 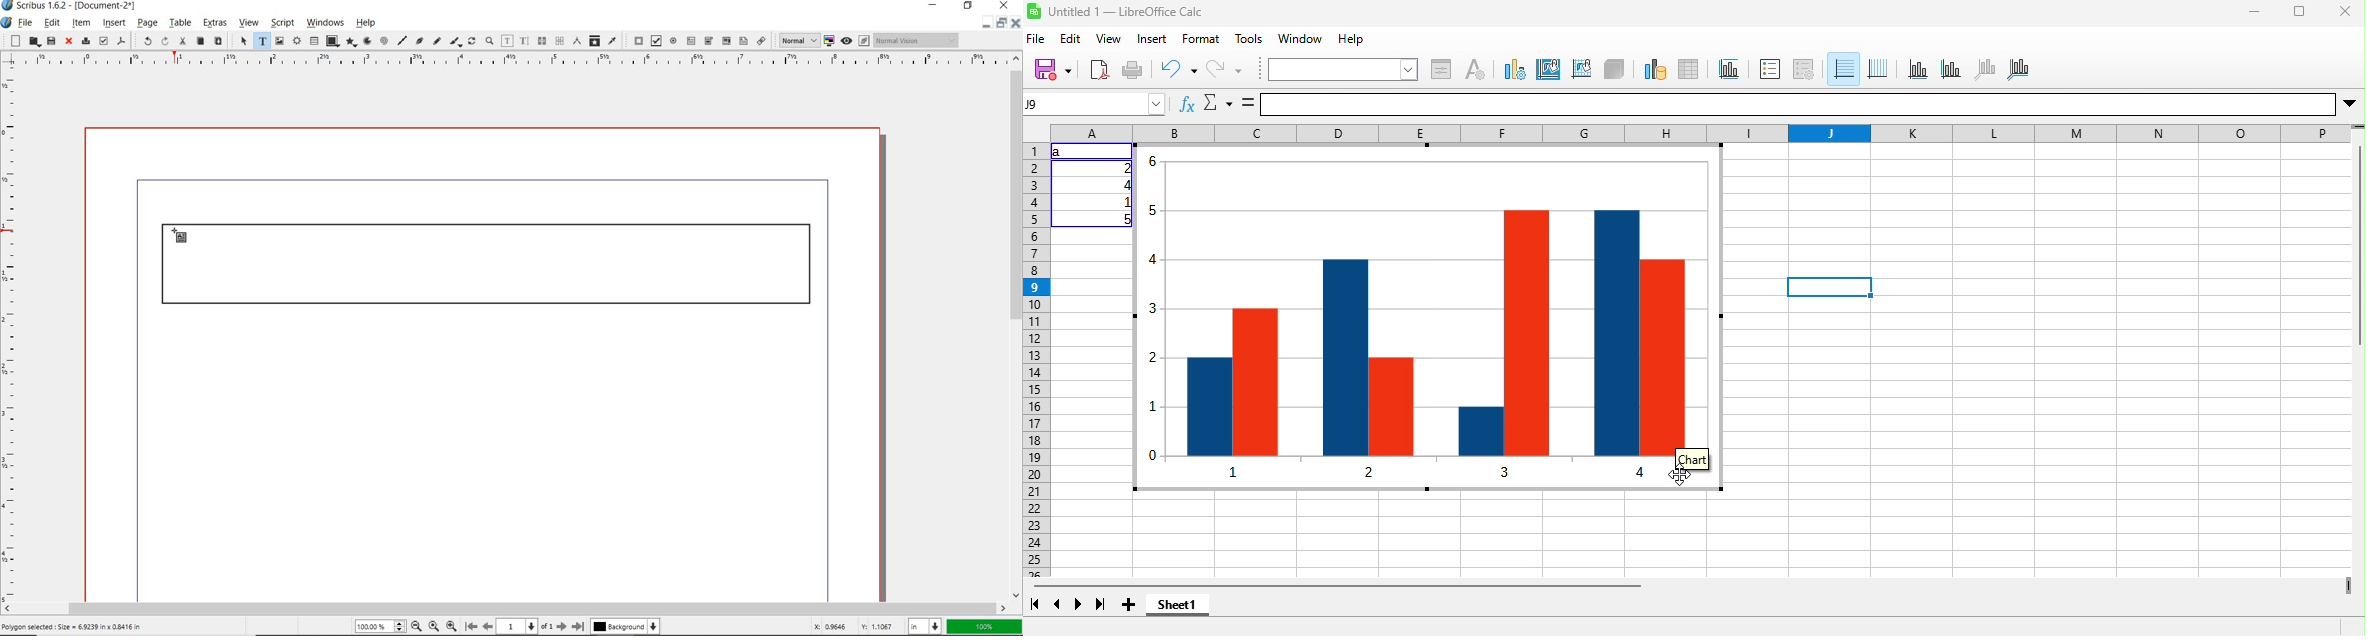 I want to click on save, so click(x=1051, y=71).